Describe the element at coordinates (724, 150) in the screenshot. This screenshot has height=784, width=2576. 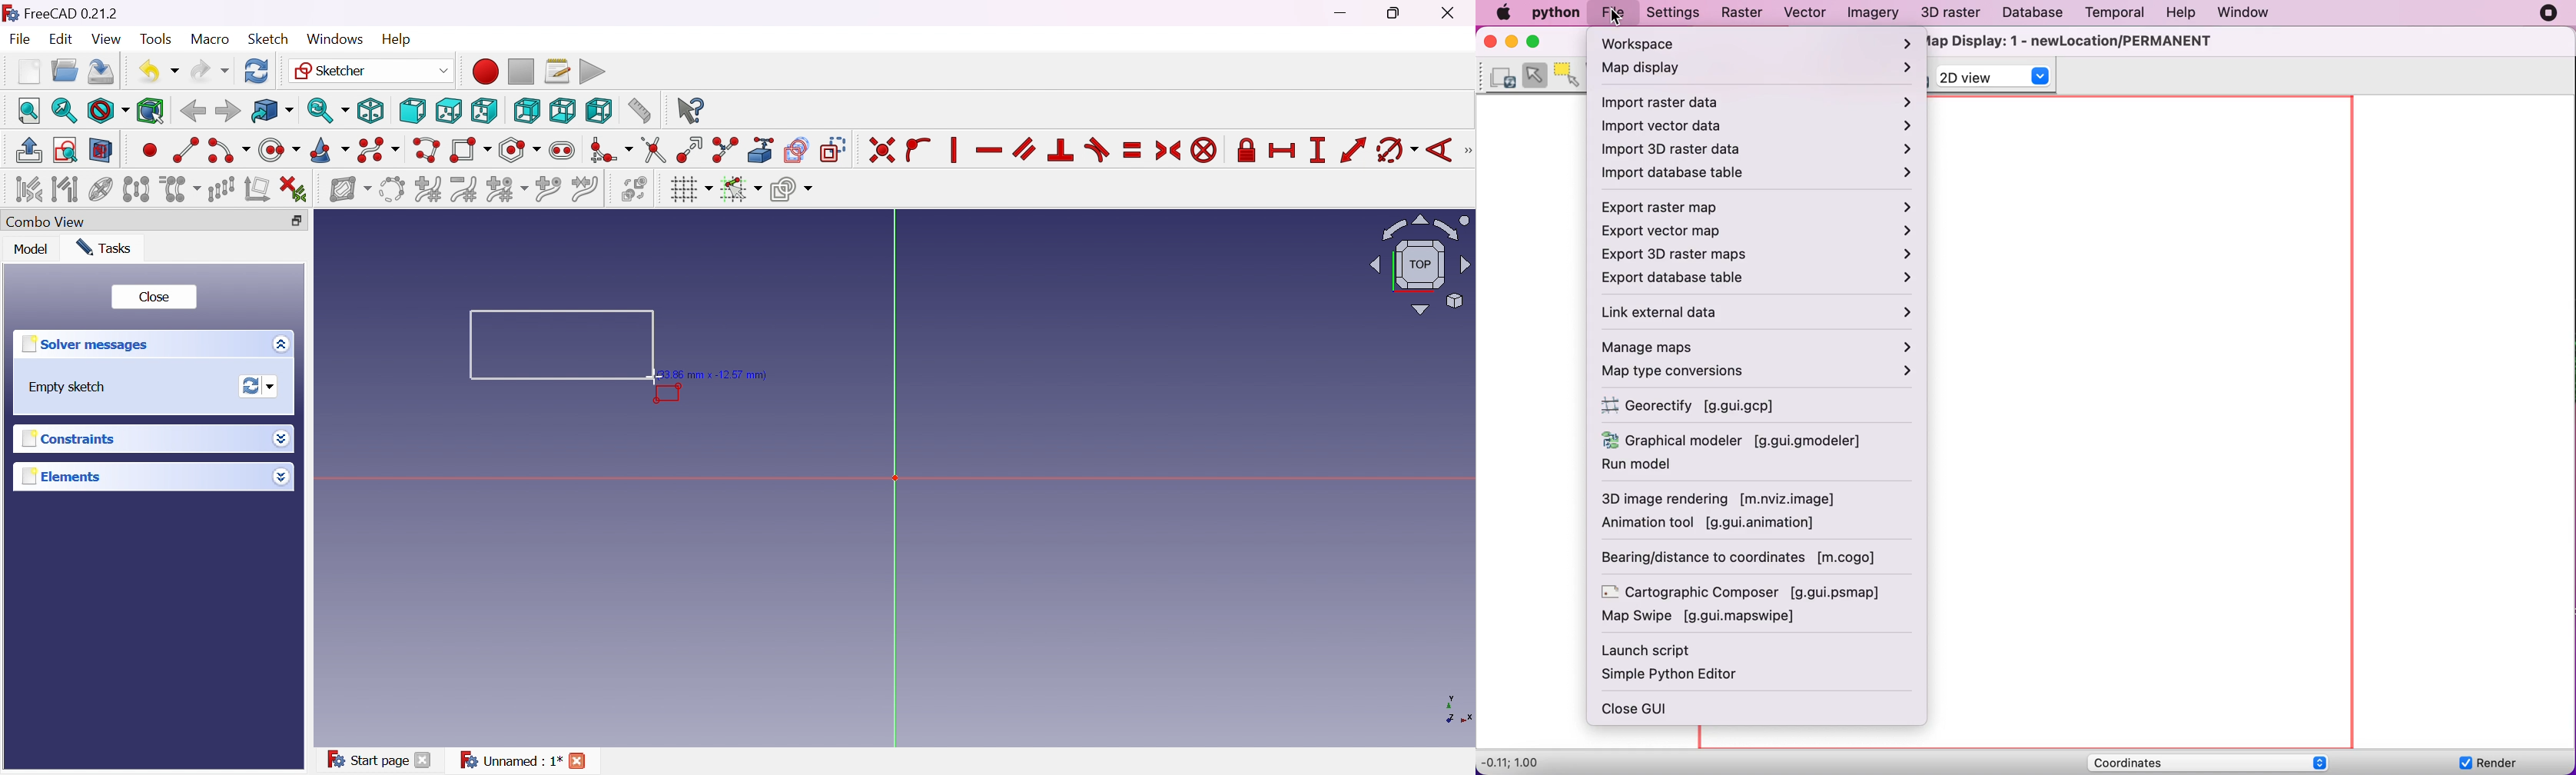
I see `Split edge` at that location.